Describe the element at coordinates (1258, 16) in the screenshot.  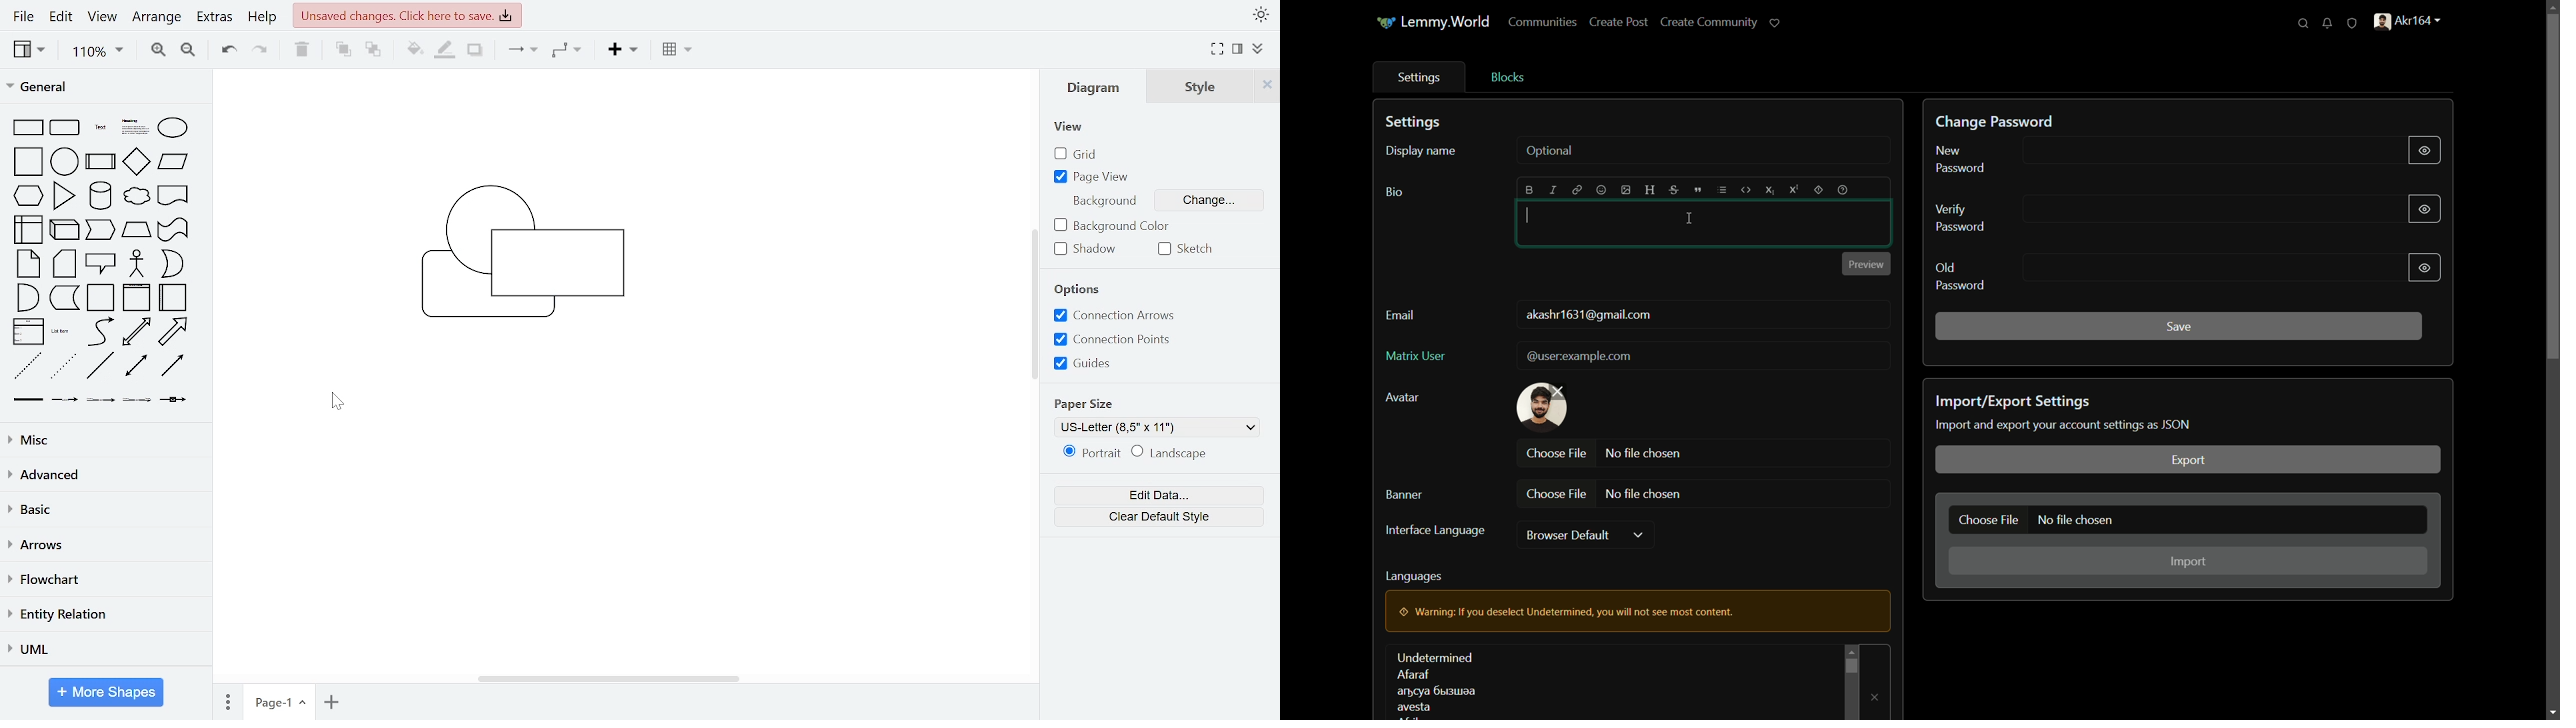
I see `appearance` at that location.